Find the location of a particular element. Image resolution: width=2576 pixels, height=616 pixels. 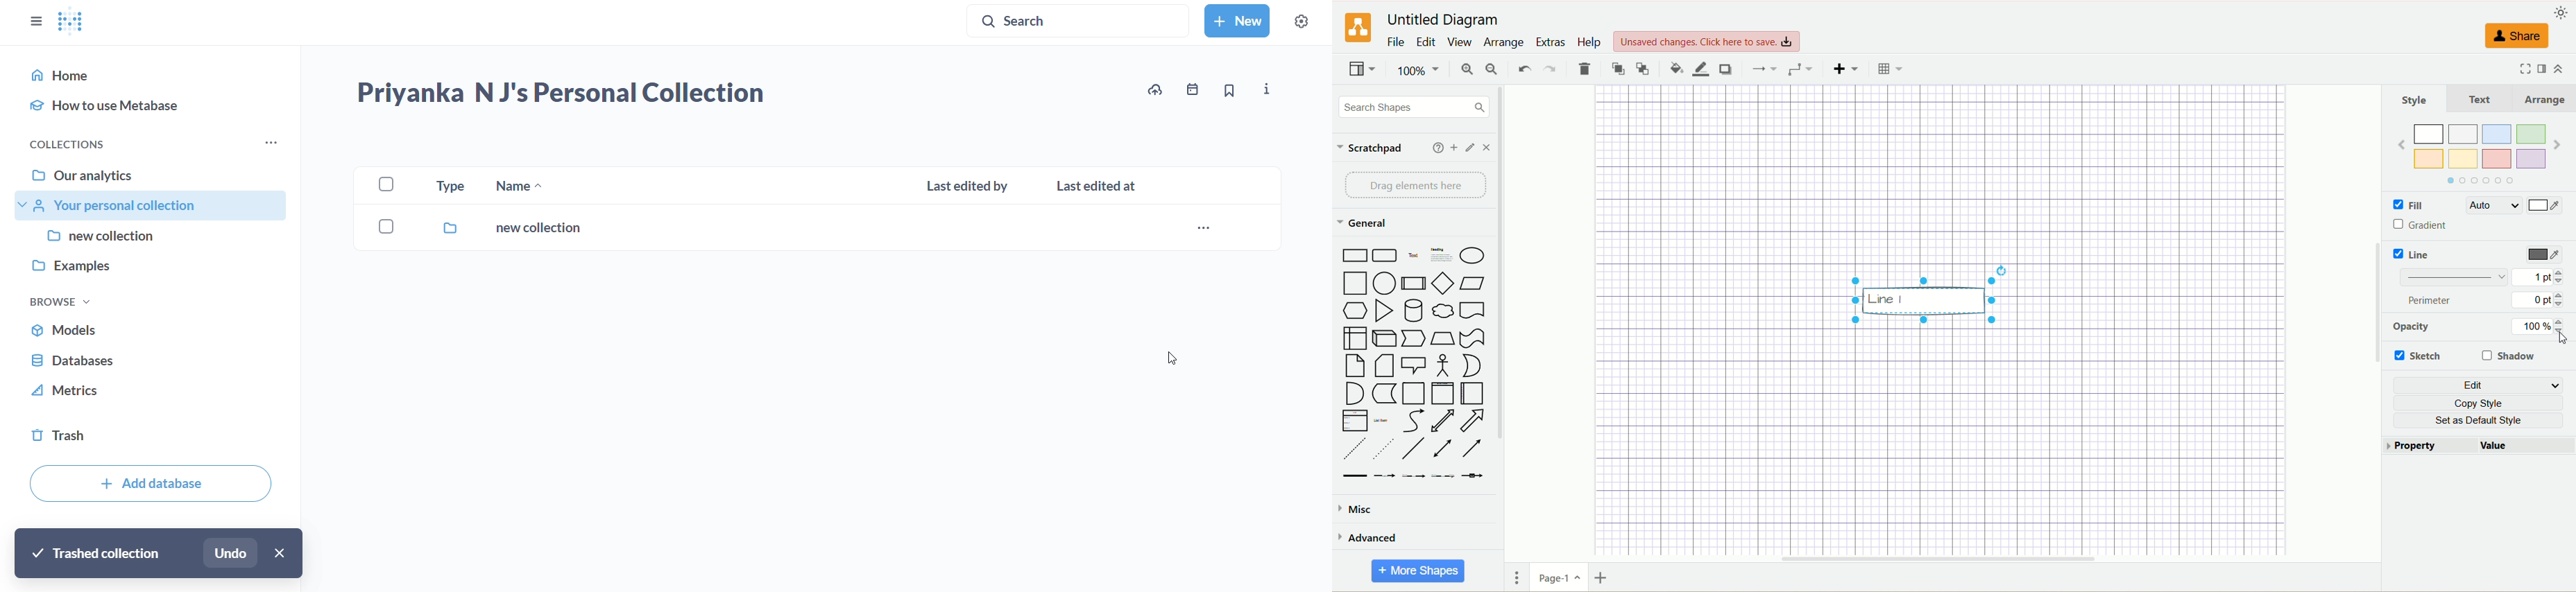

Arrow is located at coordinates (1472, 421).